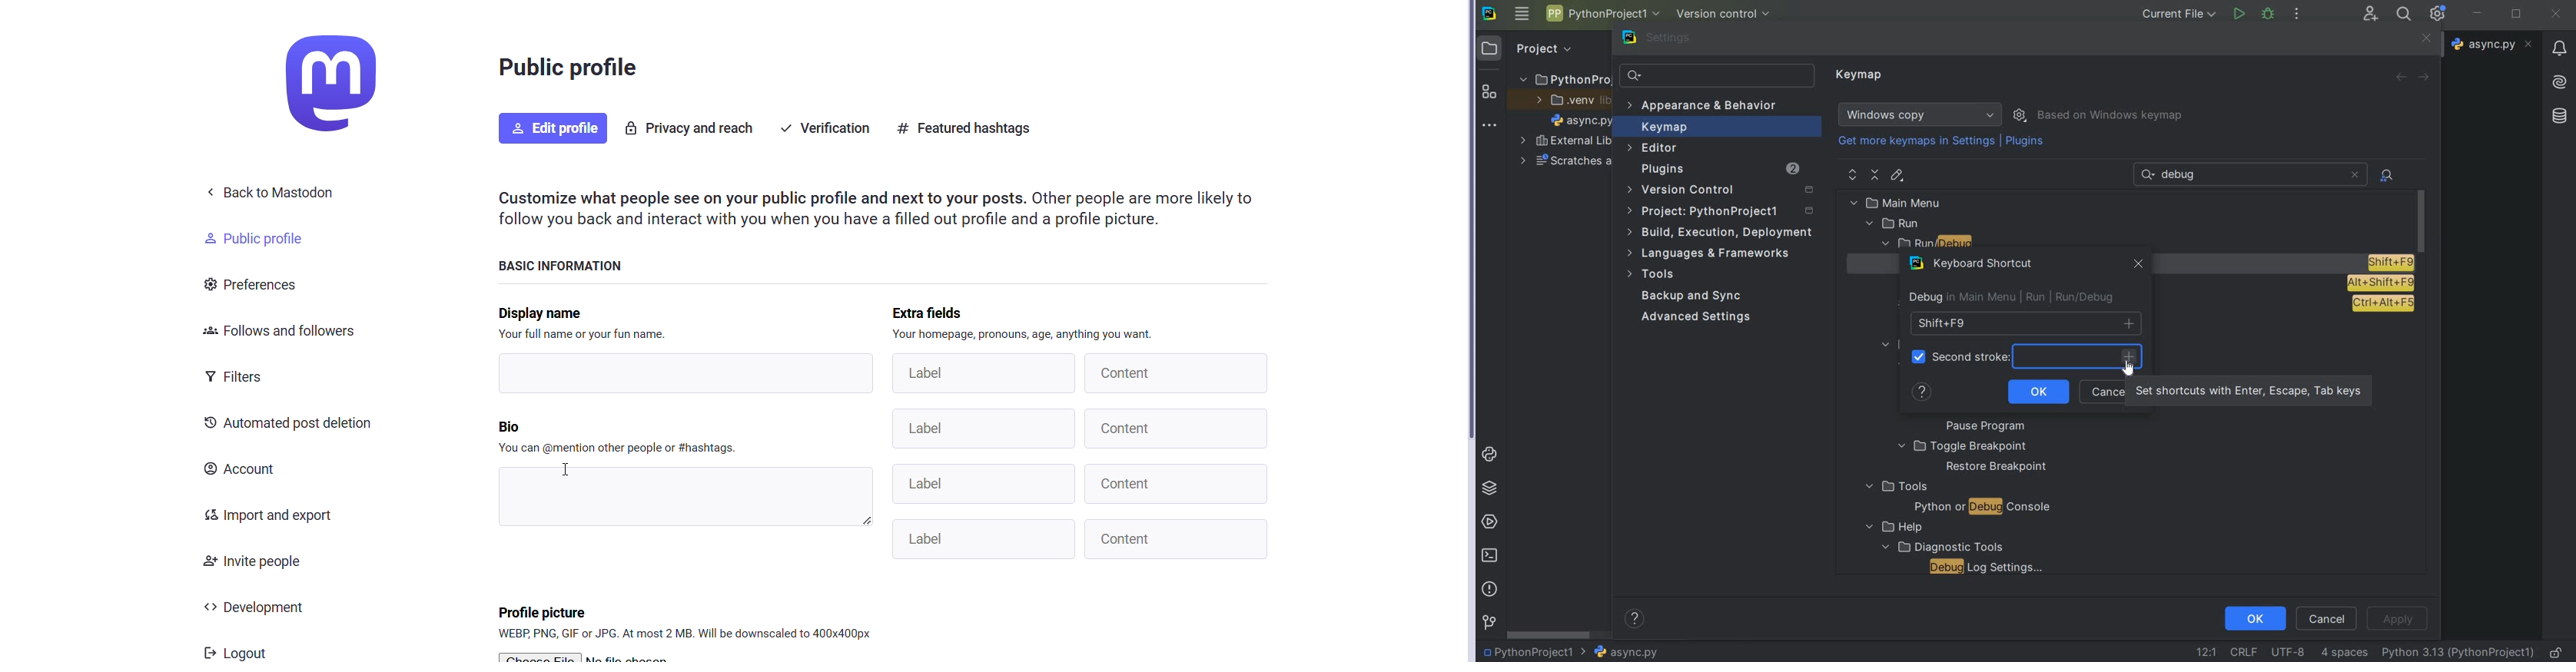 The width and height of the screenshot is (2576, 672). What do you see at coordinates (2558, 44) in the screenshot?
I see `Notifications` at bounding box center [2558, 44].